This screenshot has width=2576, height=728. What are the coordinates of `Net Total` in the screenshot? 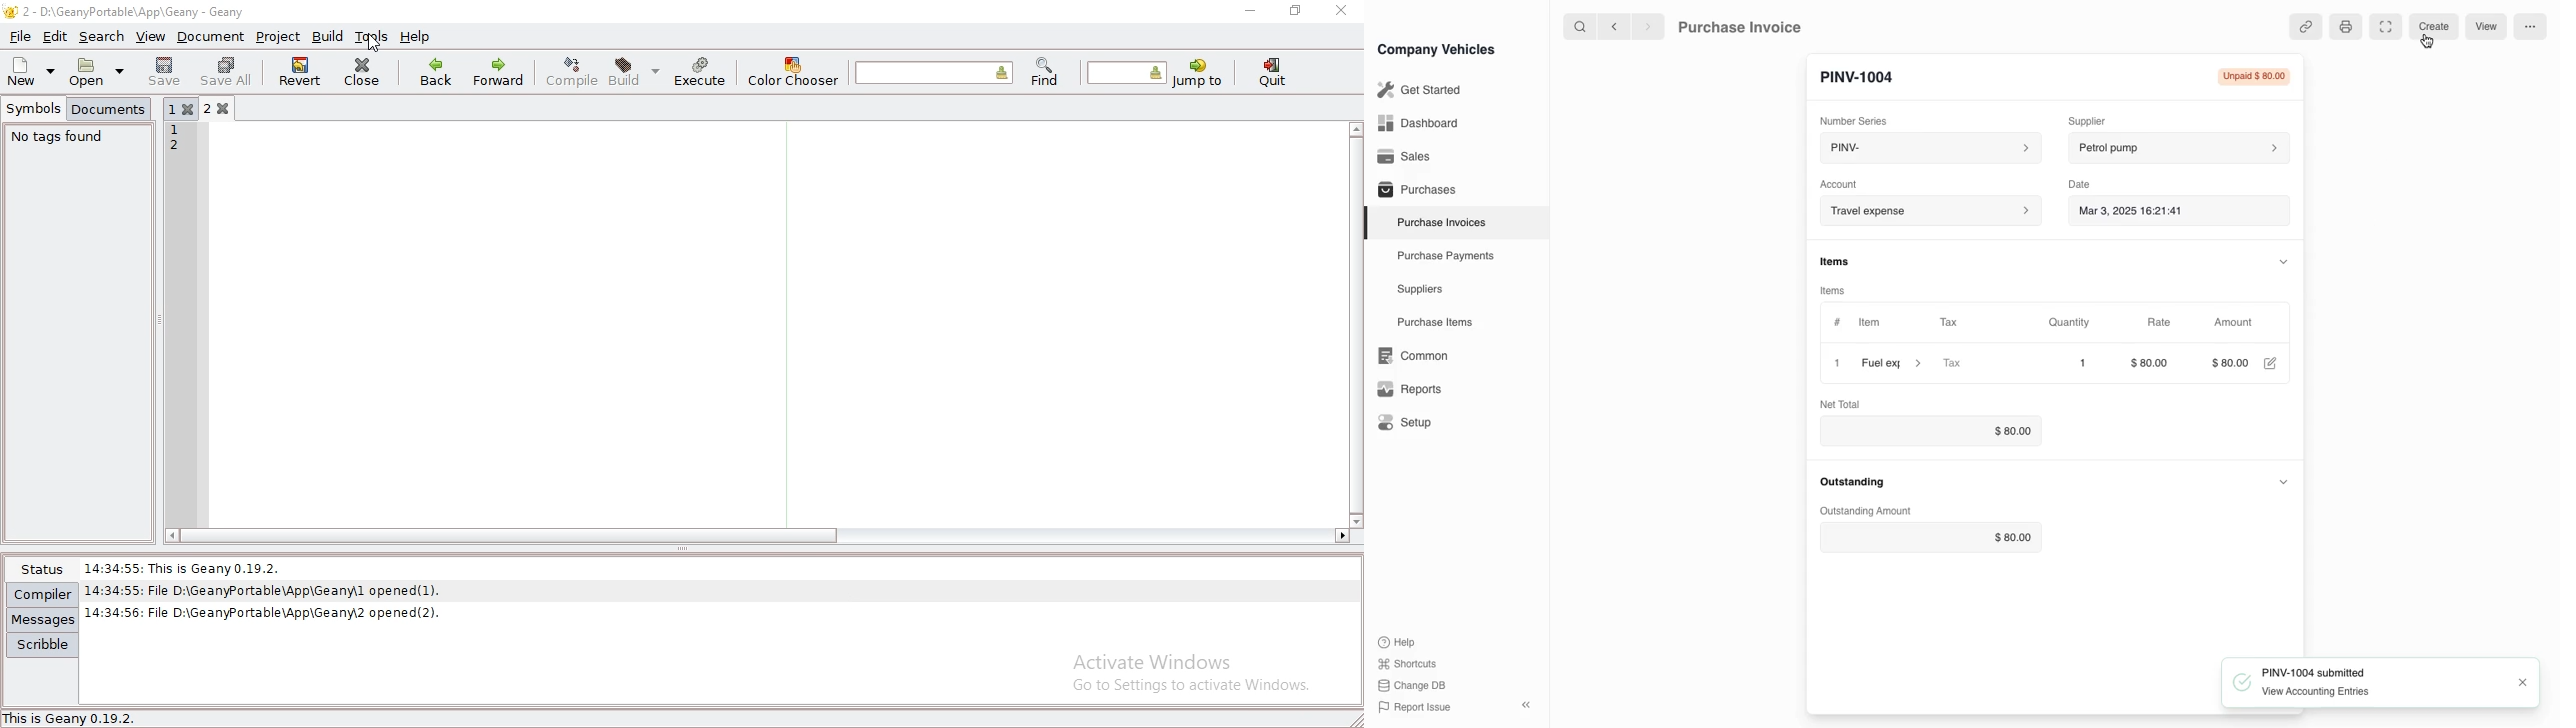 It's located at (1844, 403).